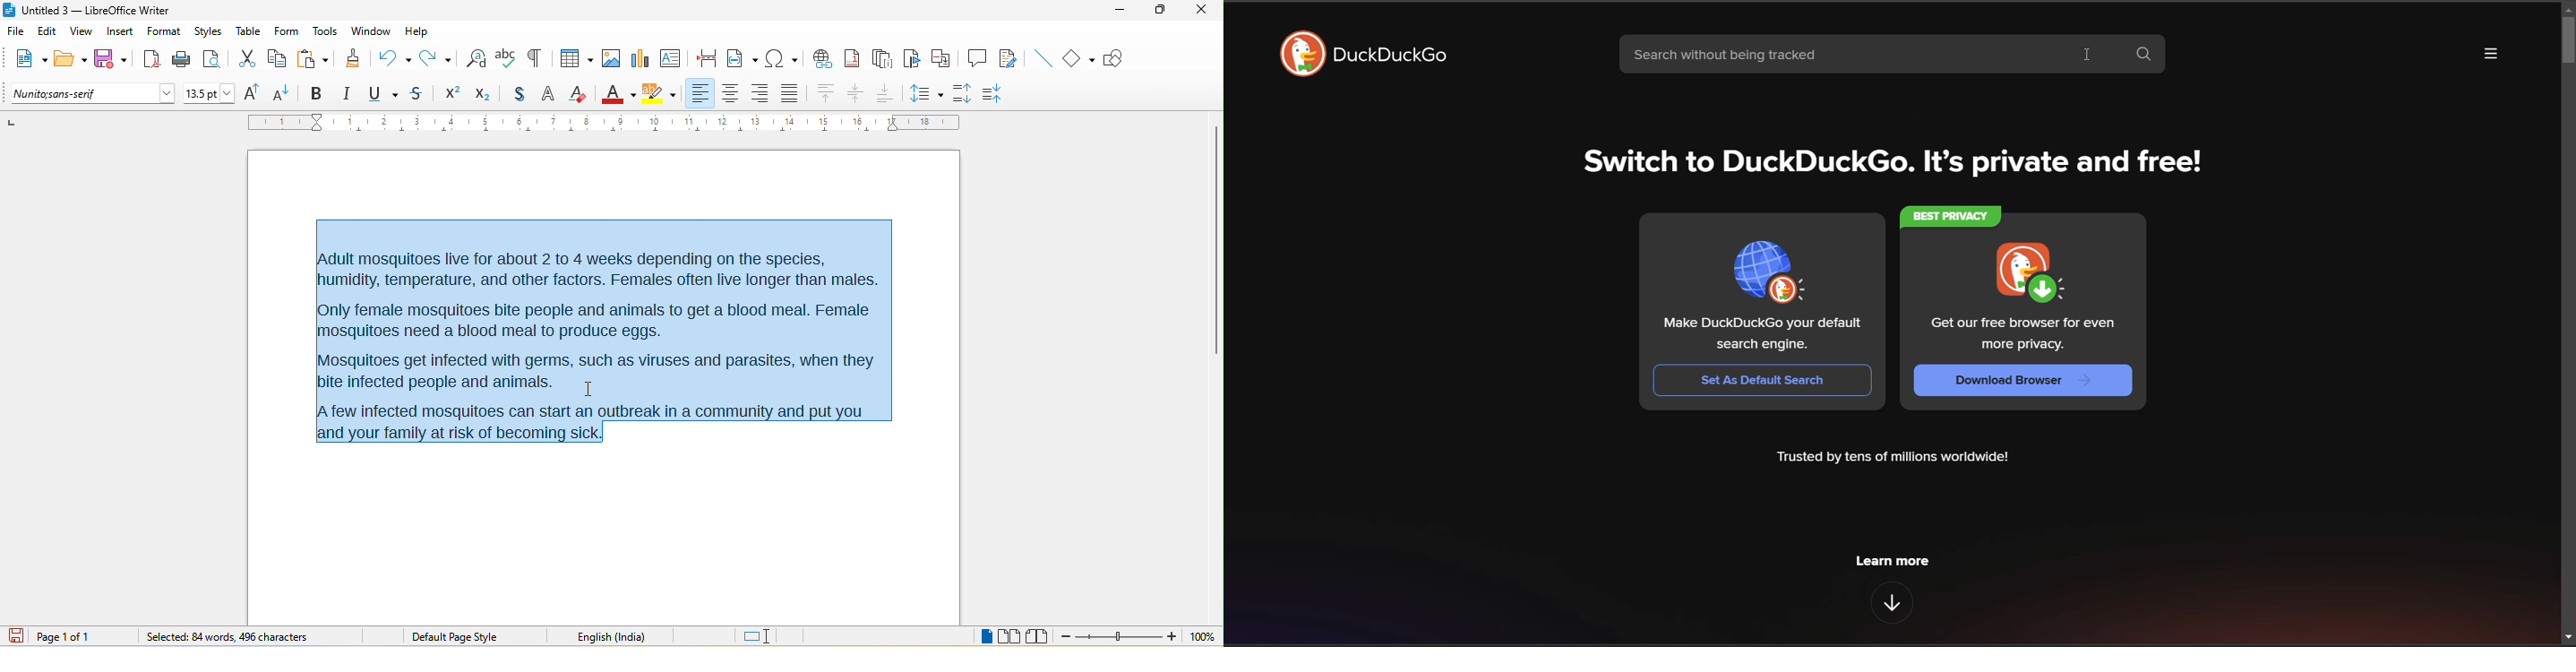 The width and height of the screenshot is (2576, 672). What do you see at coordinates (324, 32) in the screenshot?
I see `tools` at bounding box center [324, 32].